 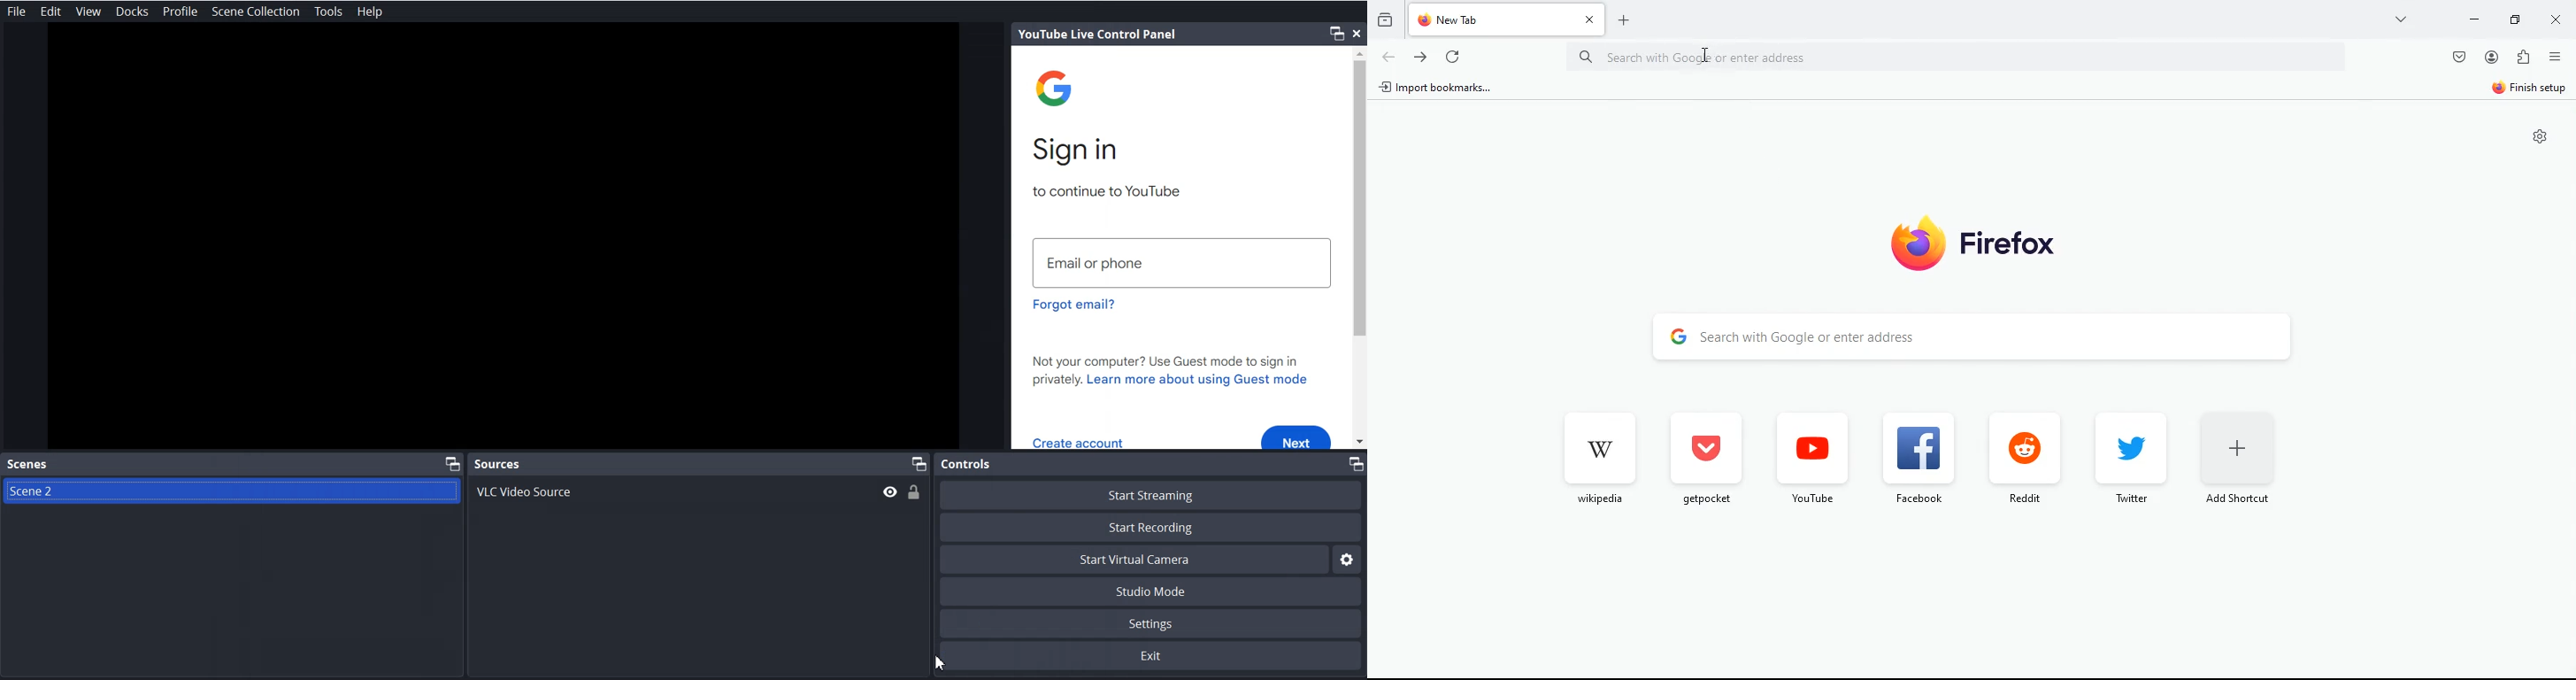 I want to click on Close, so click(x=1359, y=32).